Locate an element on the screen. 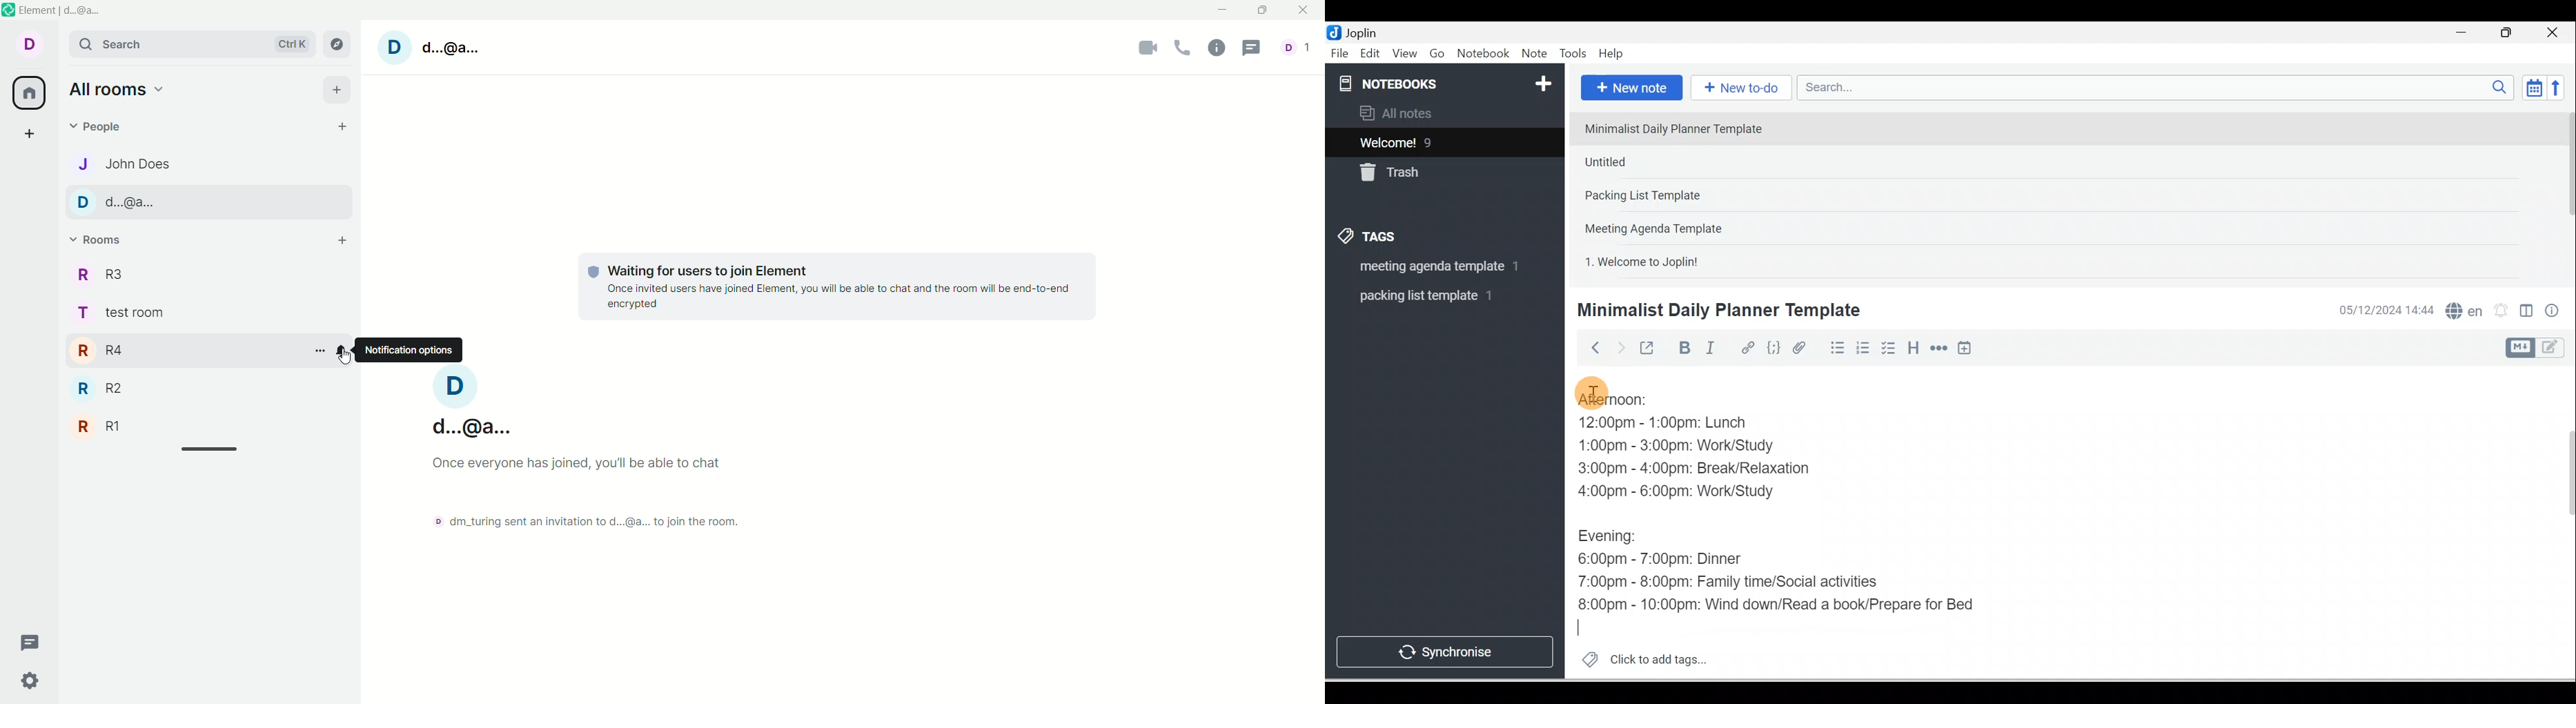 The image size is (2576, 728). d...@a..., chat 2 is located at coordinates (209, 203).